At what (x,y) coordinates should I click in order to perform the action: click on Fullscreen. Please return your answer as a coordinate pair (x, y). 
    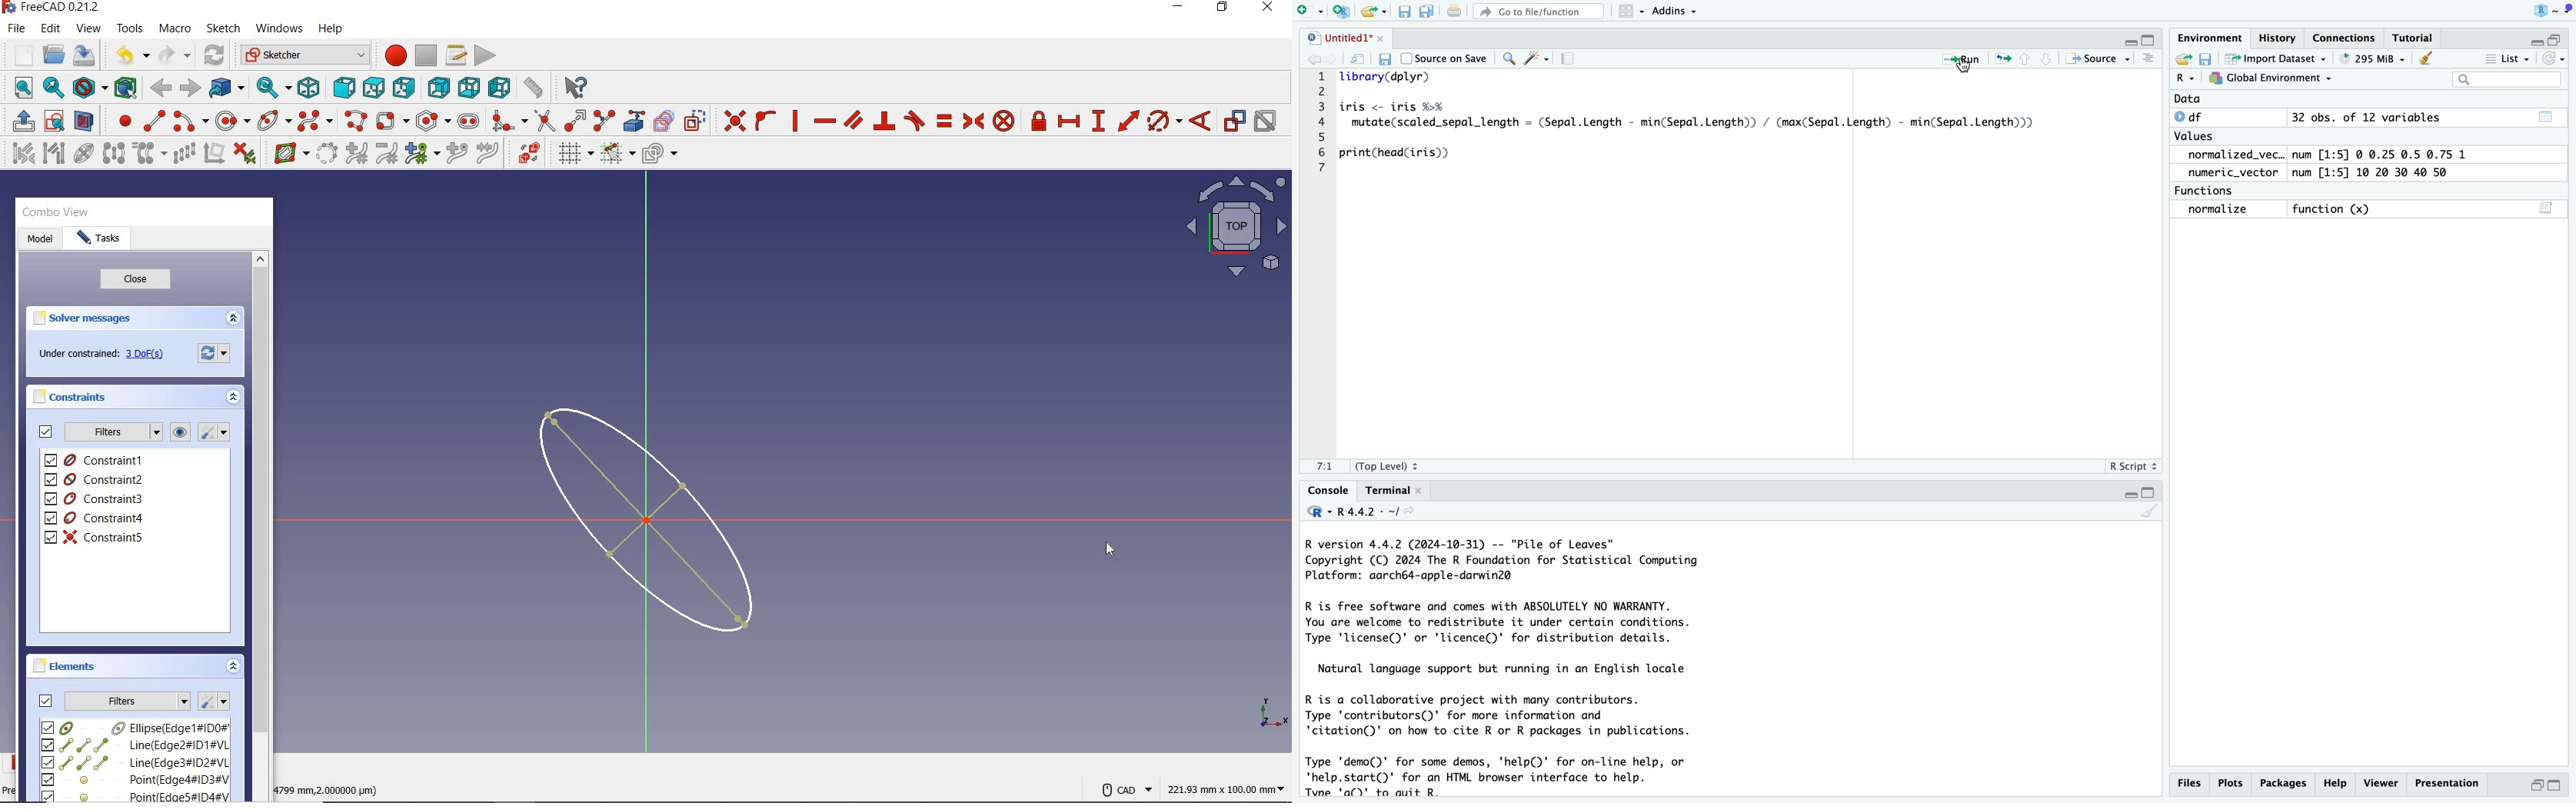
    Looking at the image, I should click on (2141, 39).